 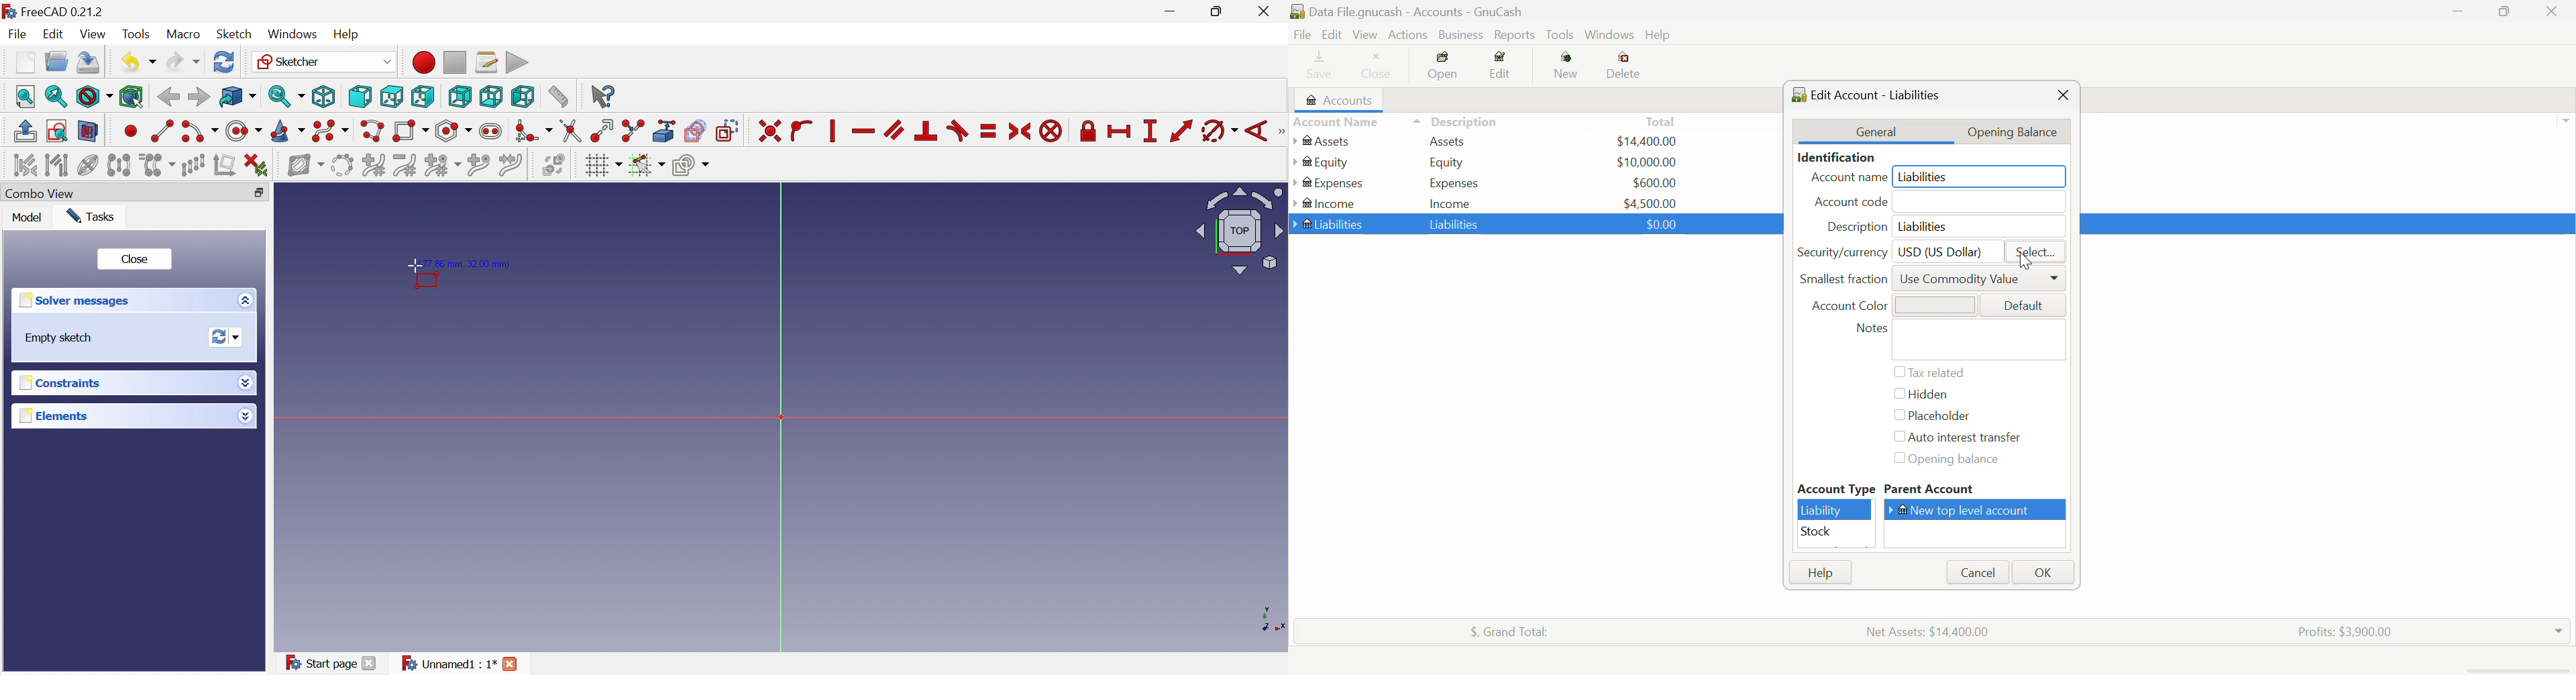 I want to click on Toggle construction geometry, so click(x=727, y=131).